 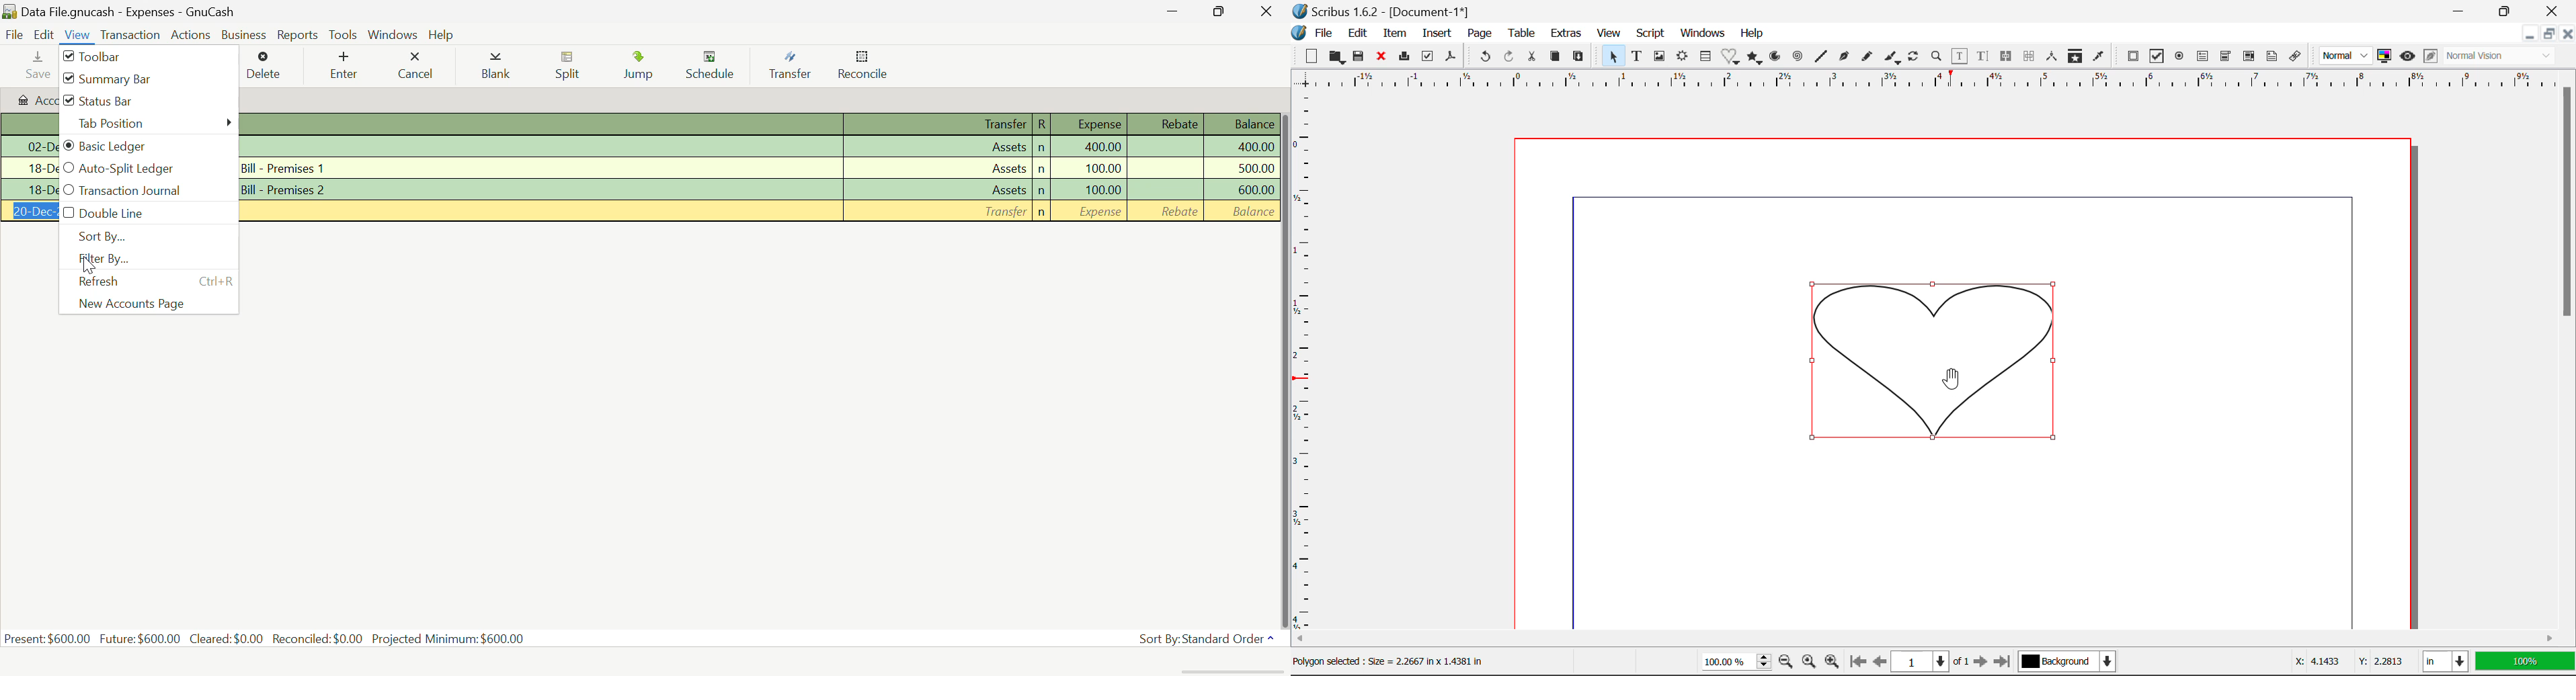 I want to click on R, so click(x=1042, y=124).